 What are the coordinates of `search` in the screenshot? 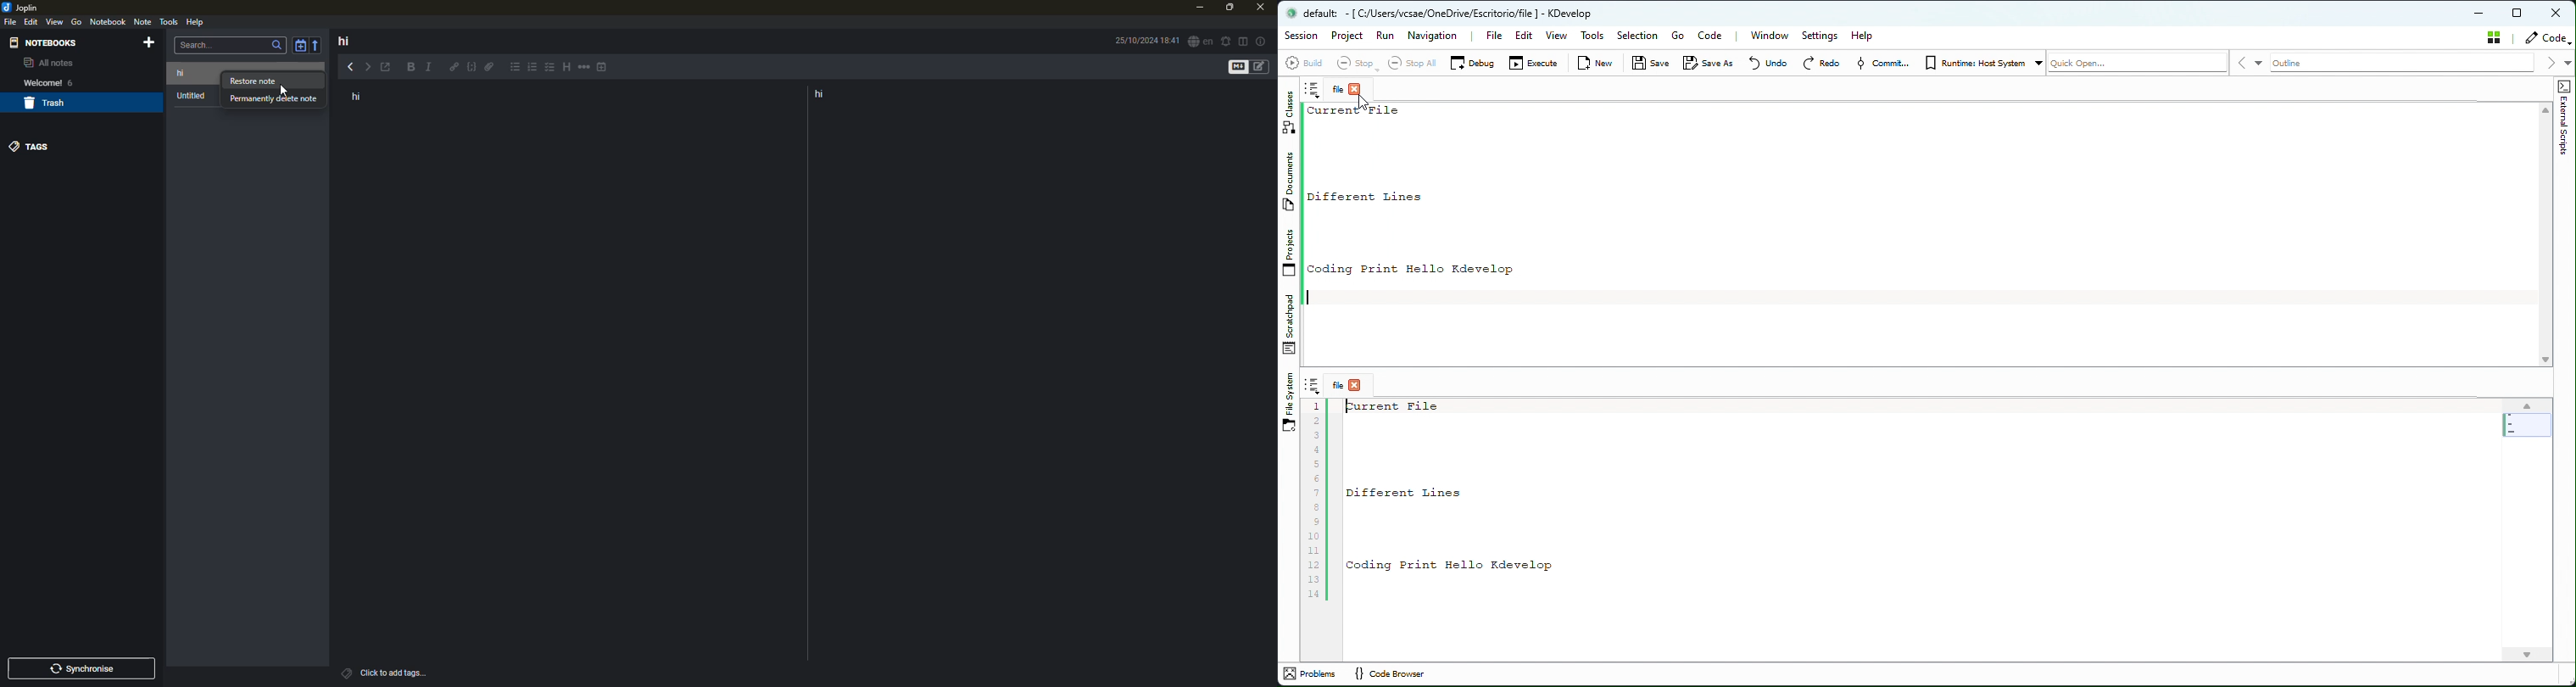 It's located at (277, 45).